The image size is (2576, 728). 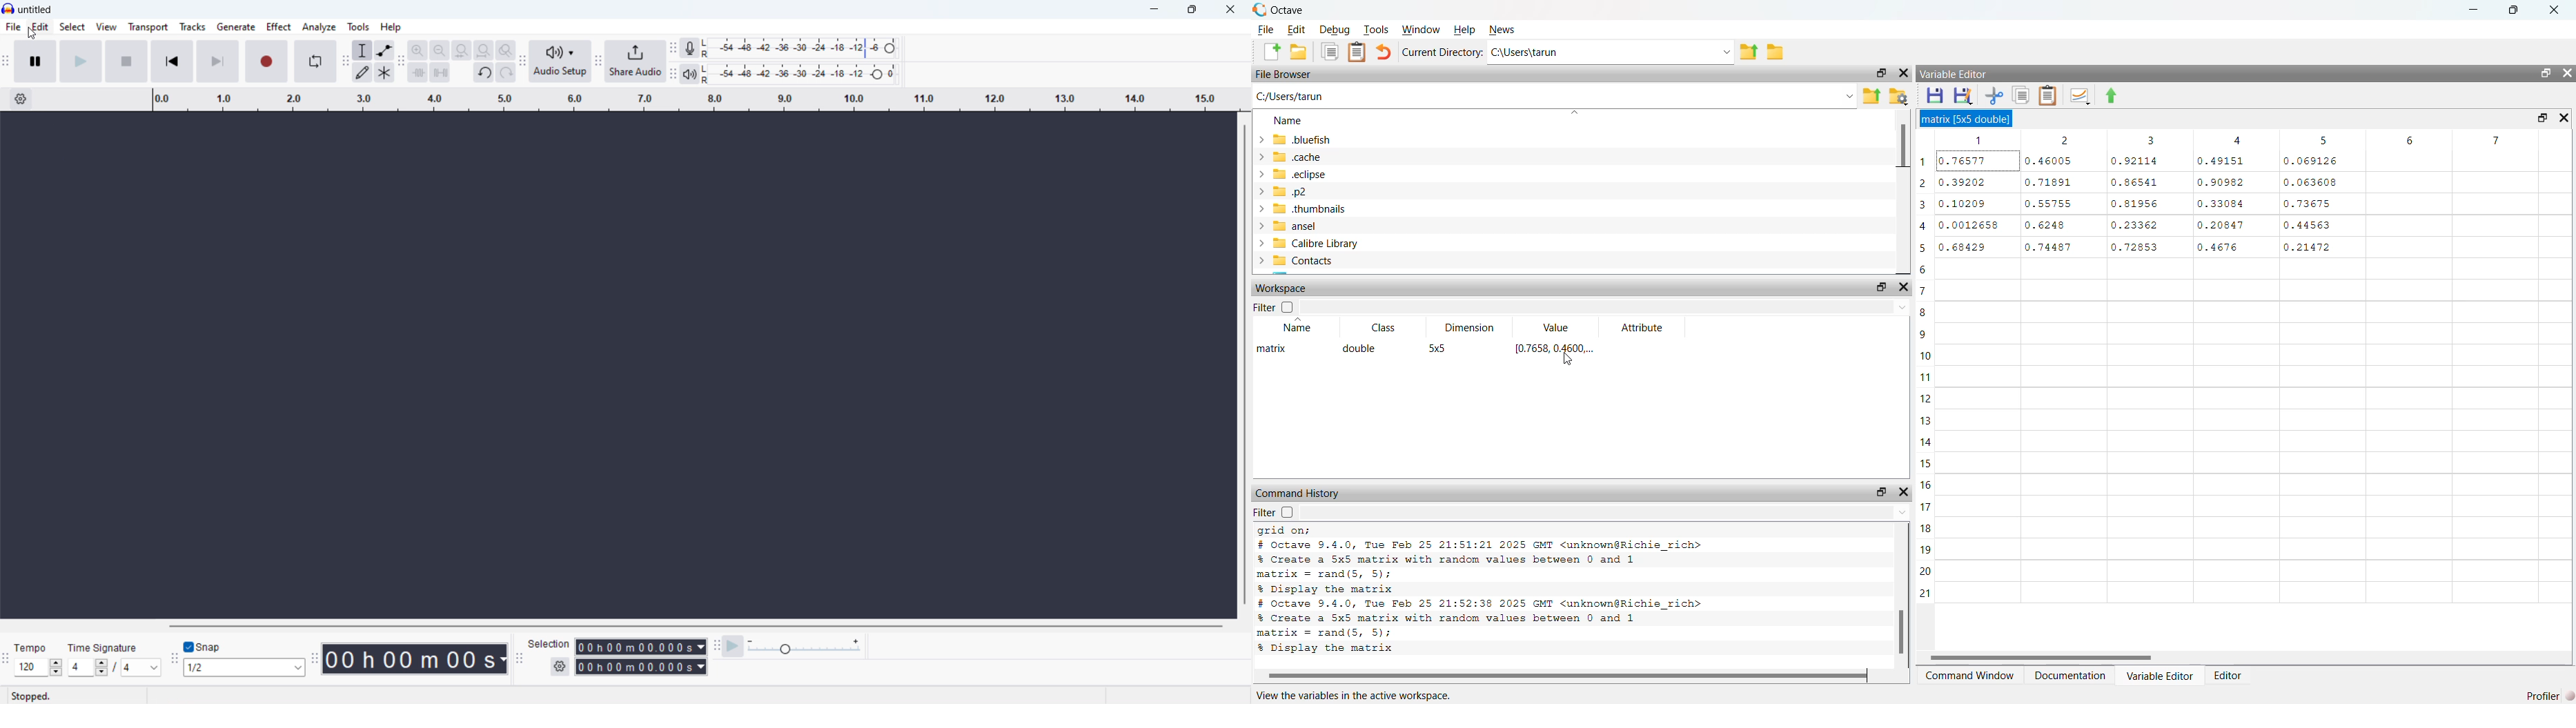 I want to click on Help, so click(x=1464, y=28).